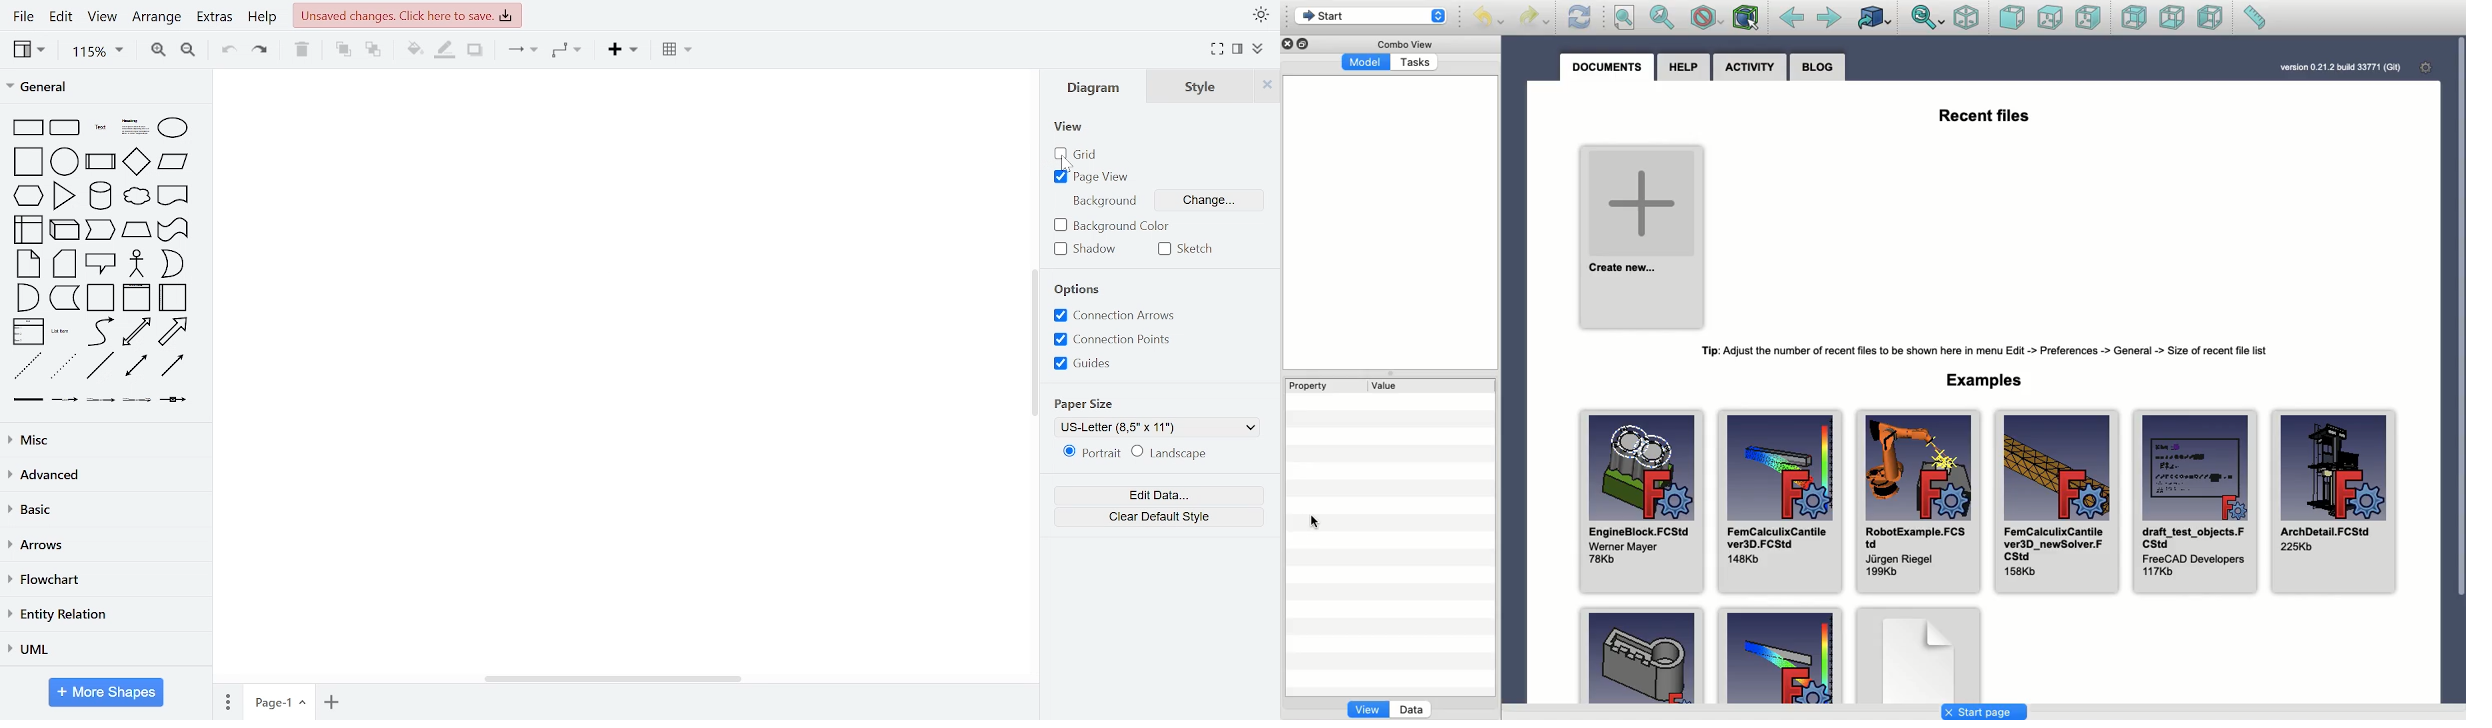  Describe the element at coordinates (2212, 20) in the screenshot. I see `Left` at that location.